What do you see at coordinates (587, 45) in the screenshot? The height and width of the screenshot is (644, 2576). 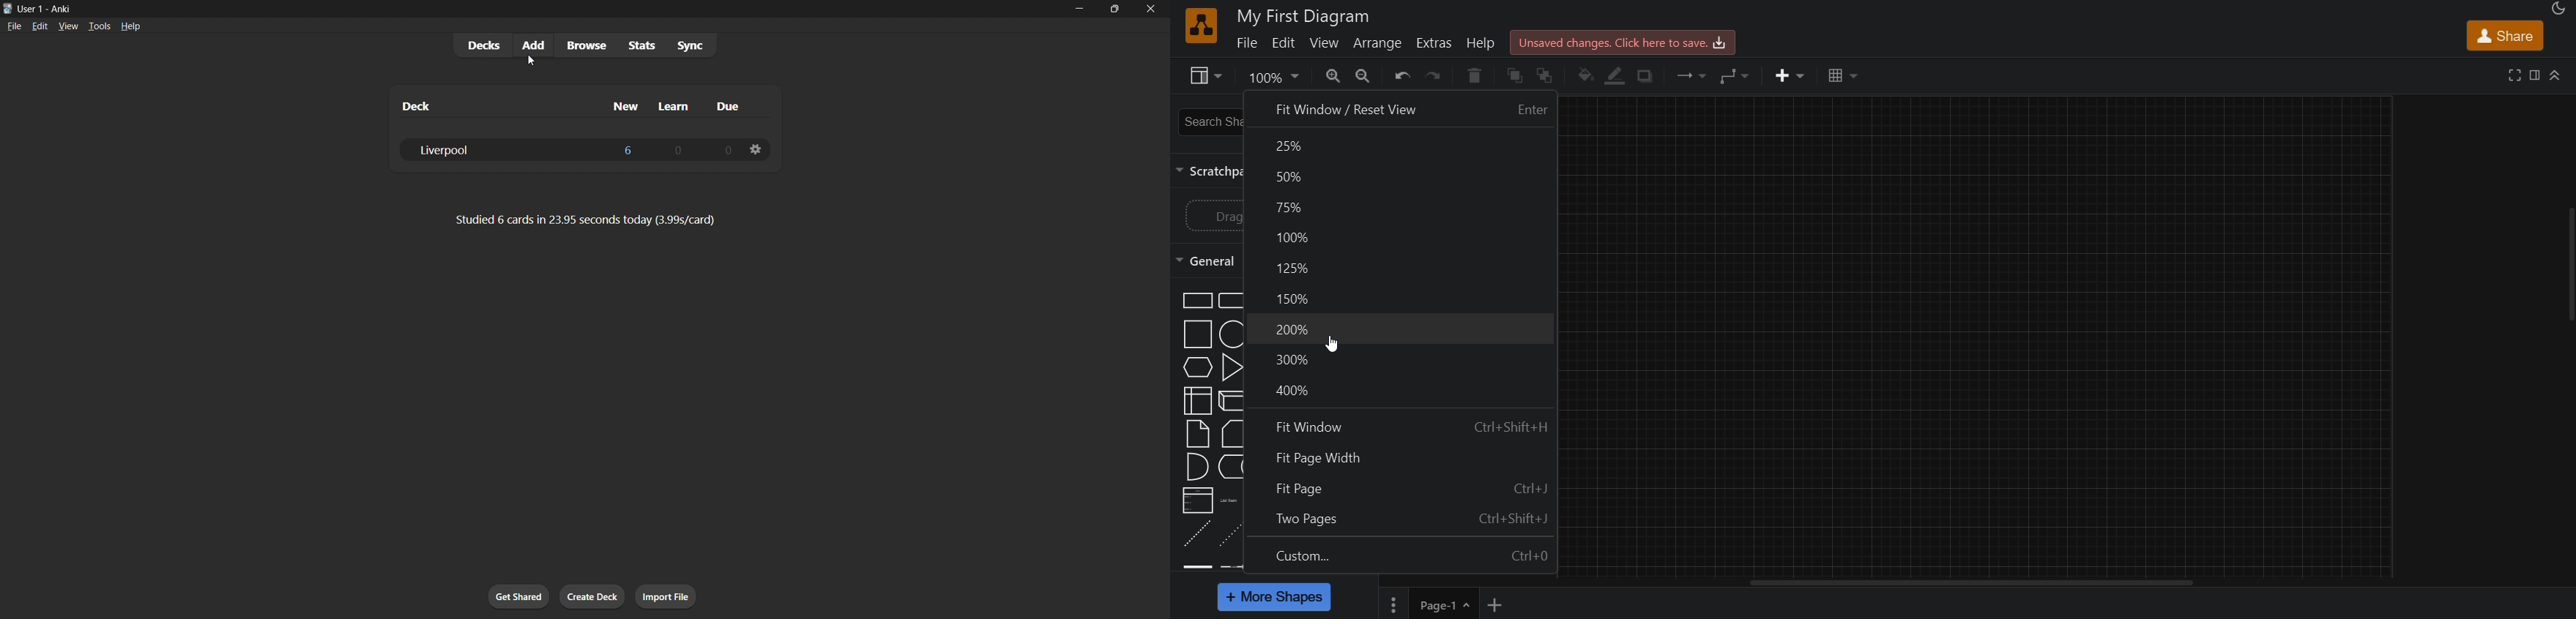 I see `browse` at bounding box center [587, 45].